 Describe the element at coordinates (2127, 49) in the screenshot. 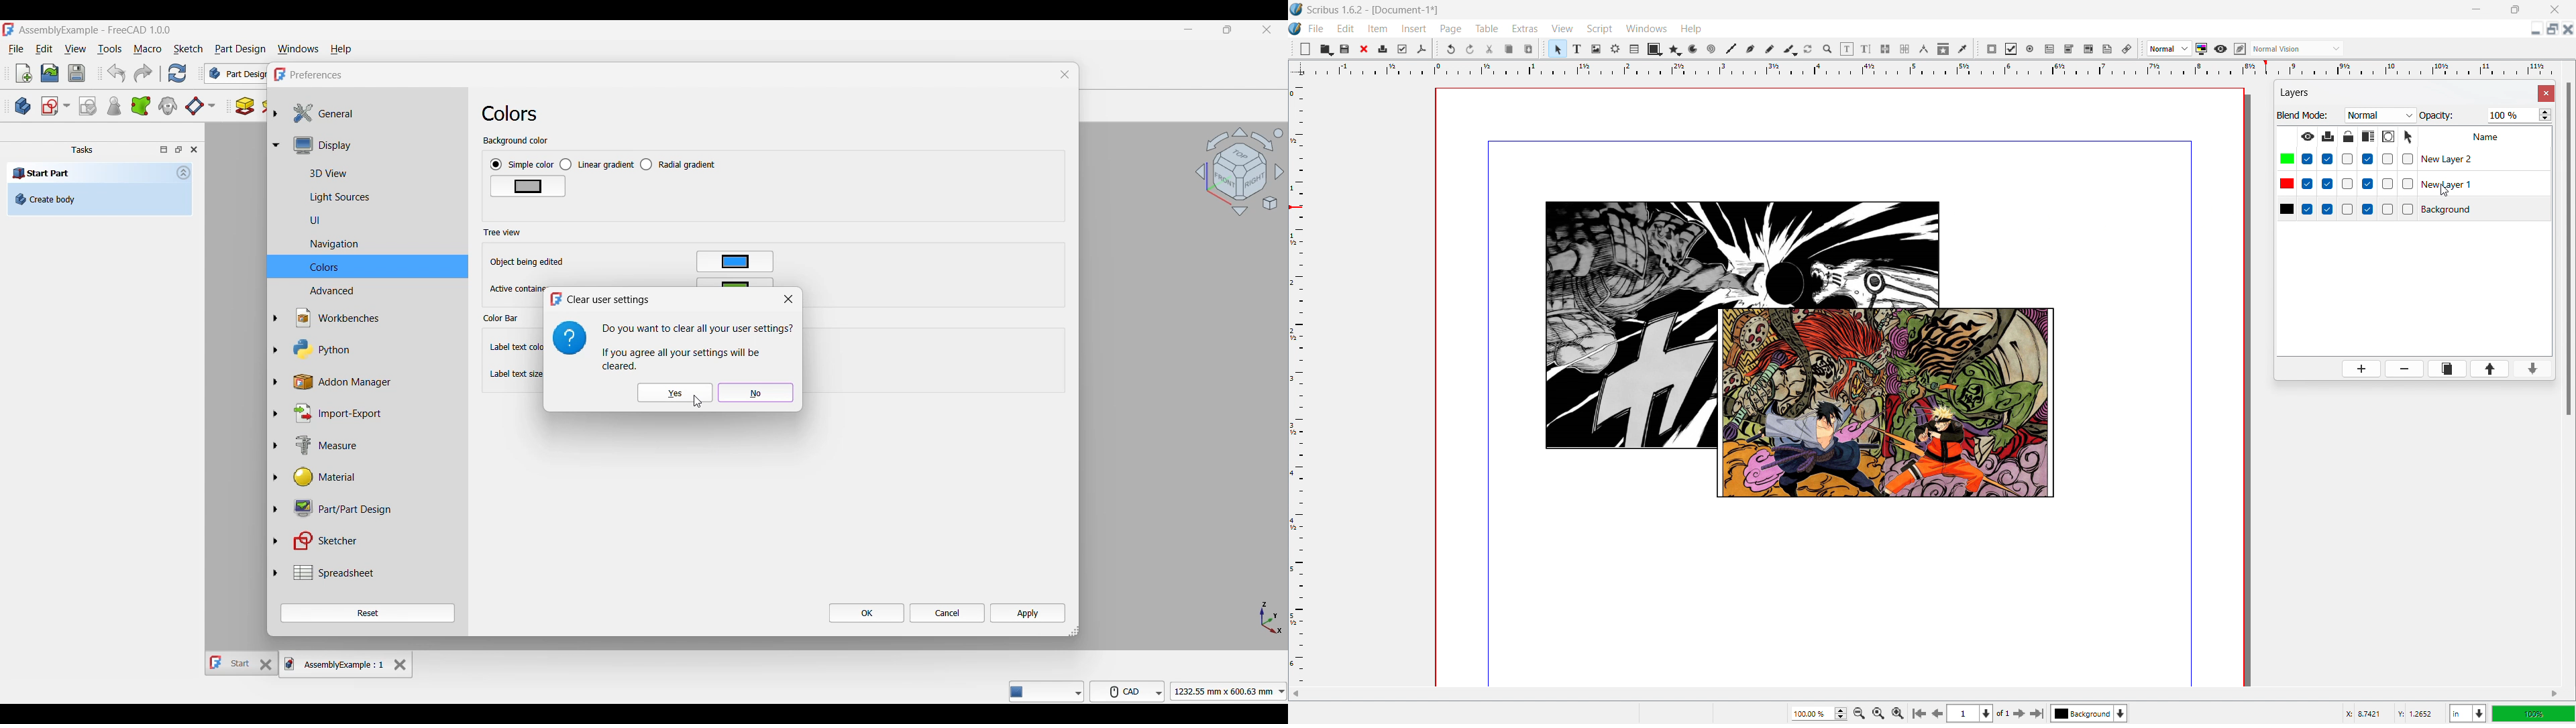

I see `link the annotation` at that location.